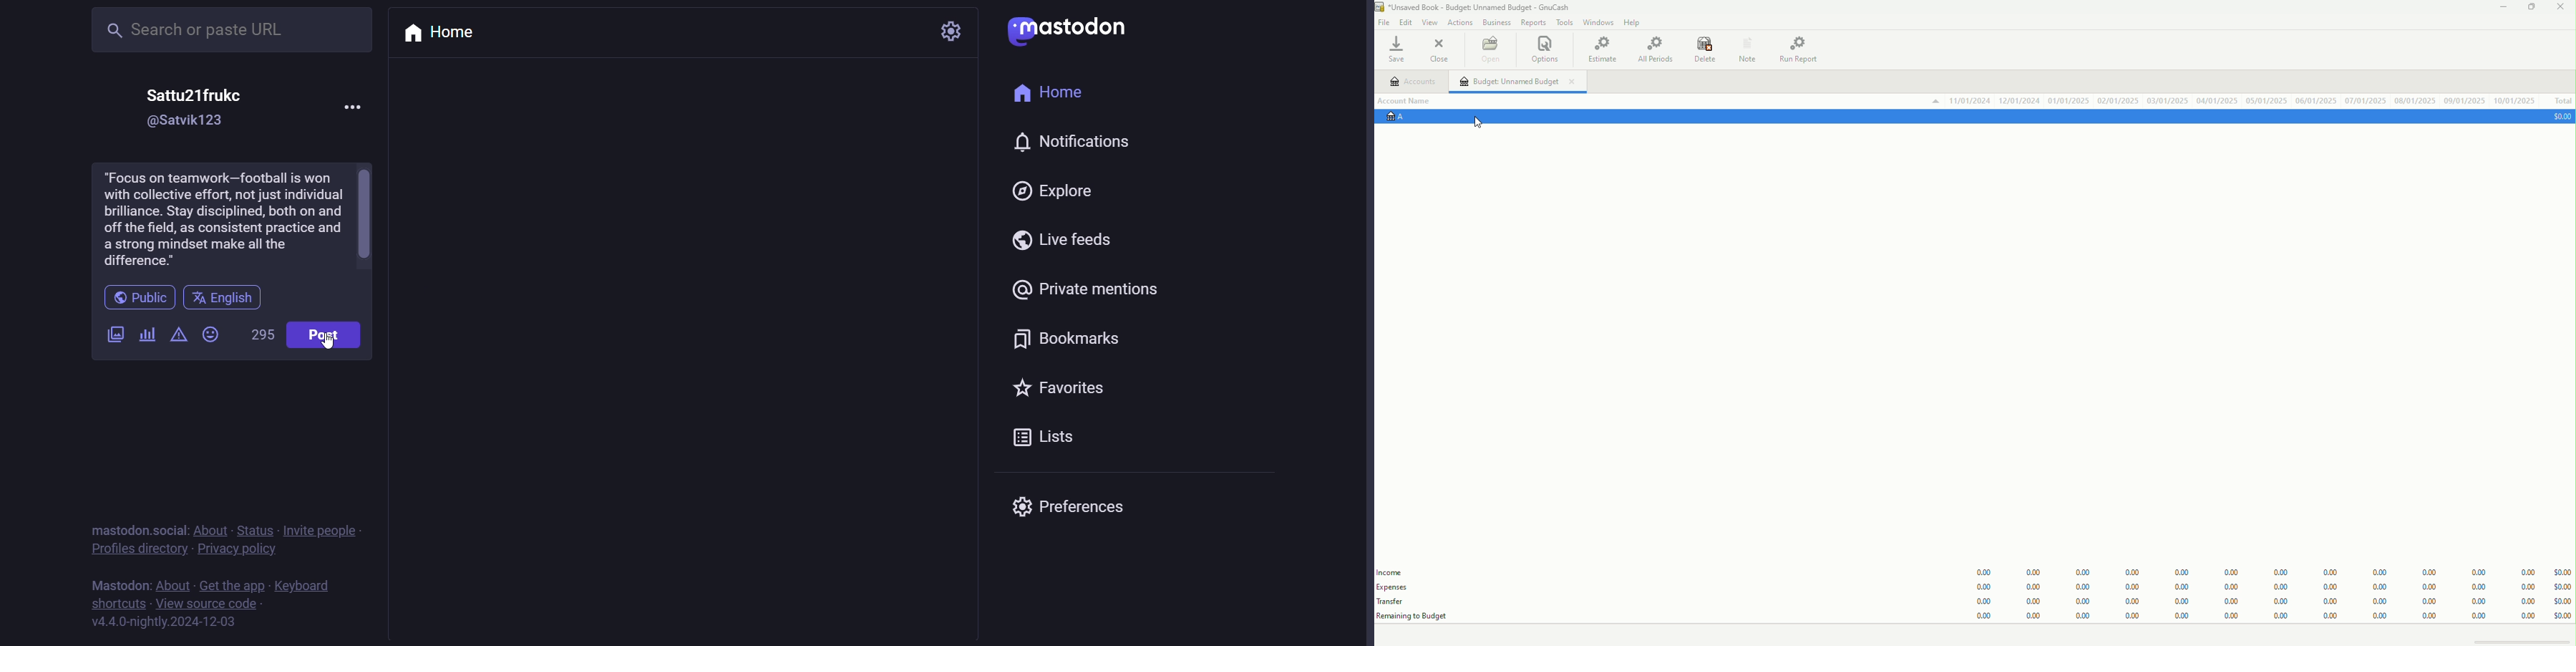 The width and height of the screenshot is (2576, 672). What do you see at coordinates (1602, 49) in the screenshot?
I see `Estimate` at bounding box center [1602, 49].